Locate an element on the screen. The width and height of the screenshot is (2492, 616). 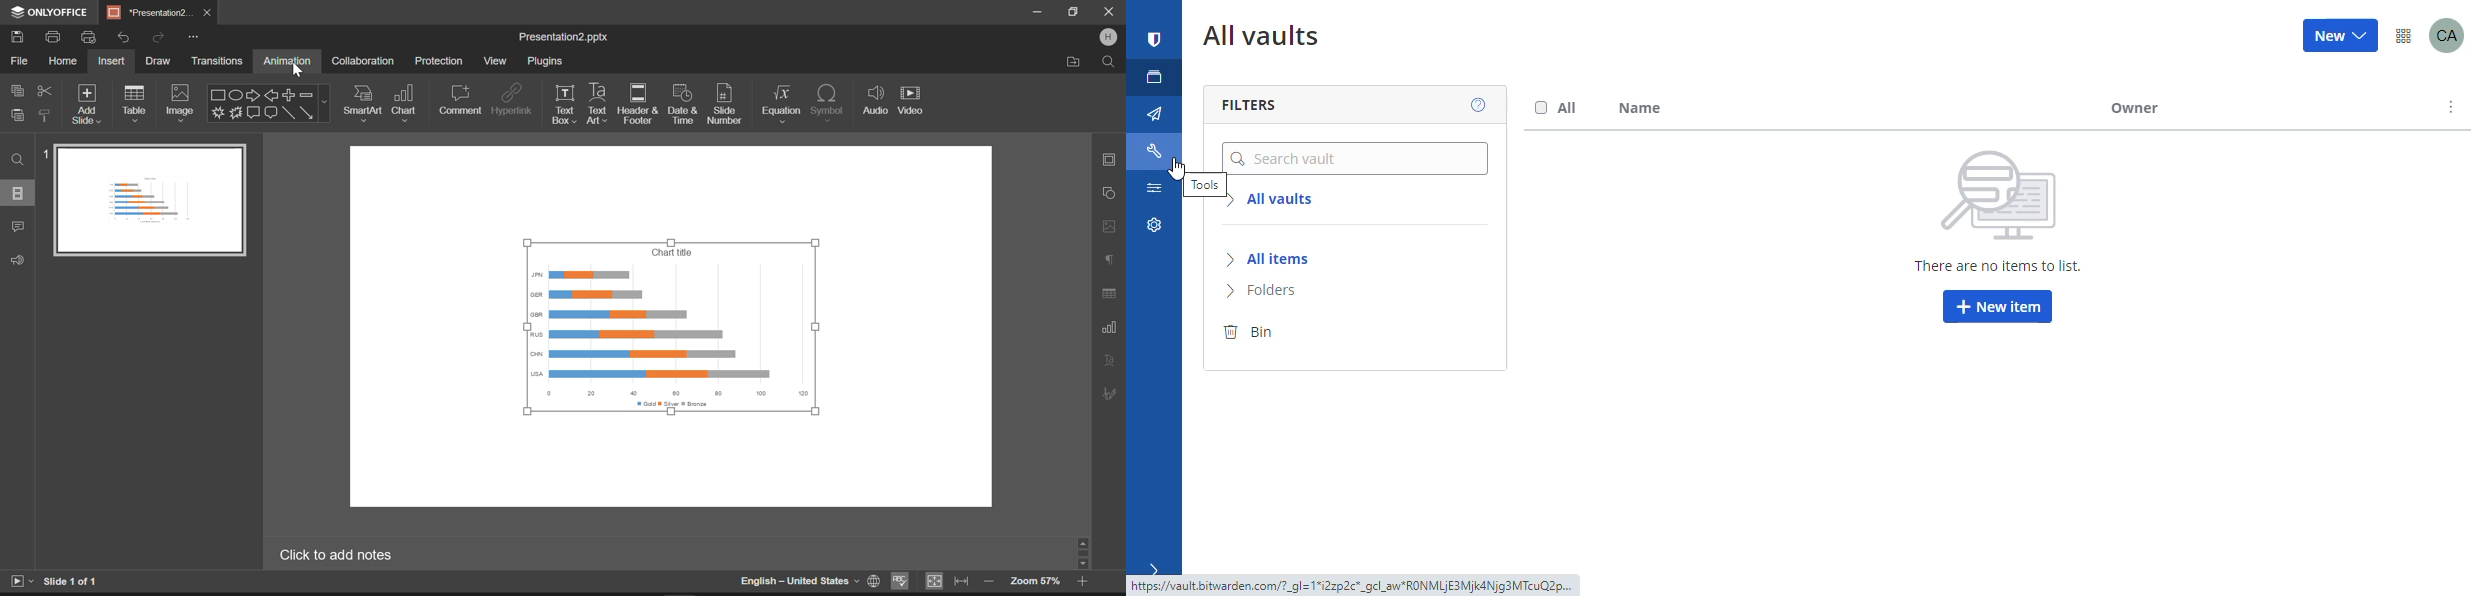
profile picture is located at coordinates (2454, 34).